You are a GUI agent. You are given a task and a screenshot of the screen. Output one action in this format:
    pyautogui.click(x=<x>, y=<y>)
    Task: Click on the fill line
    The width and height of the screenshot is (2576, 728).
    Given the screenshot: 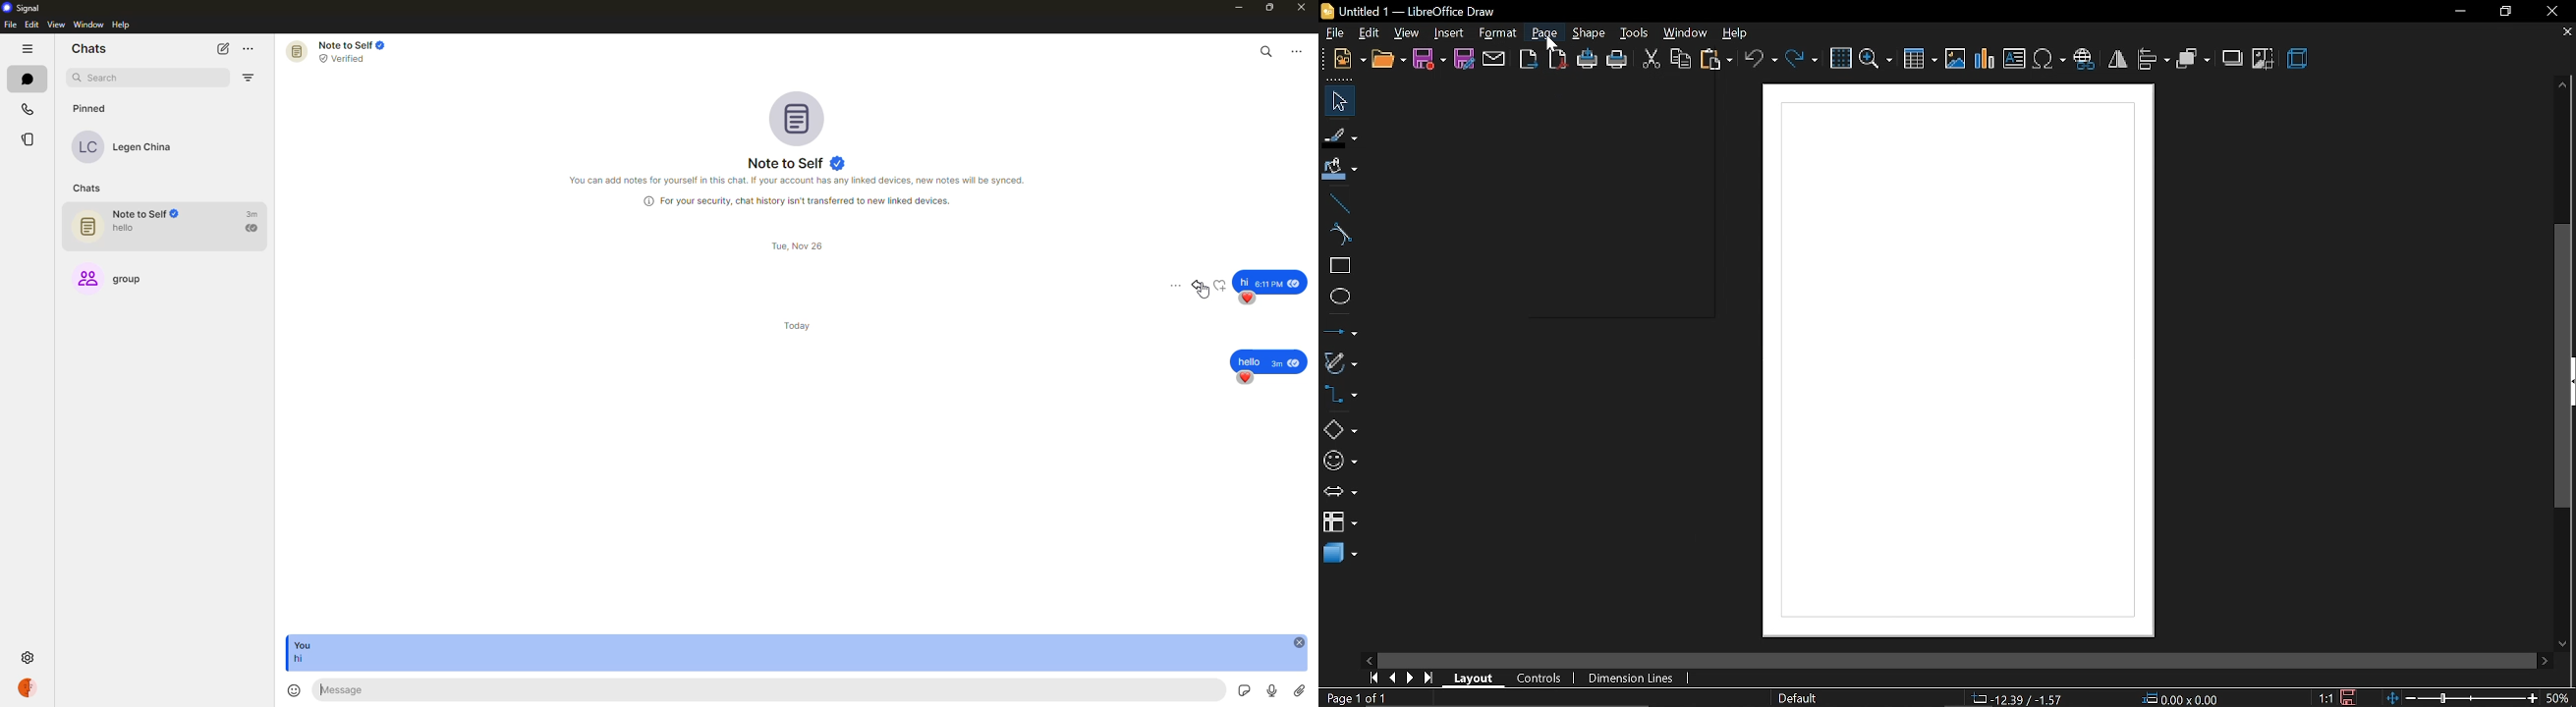 What is the action you would take?
    pyautogui.click(x=1341, y=137)
    